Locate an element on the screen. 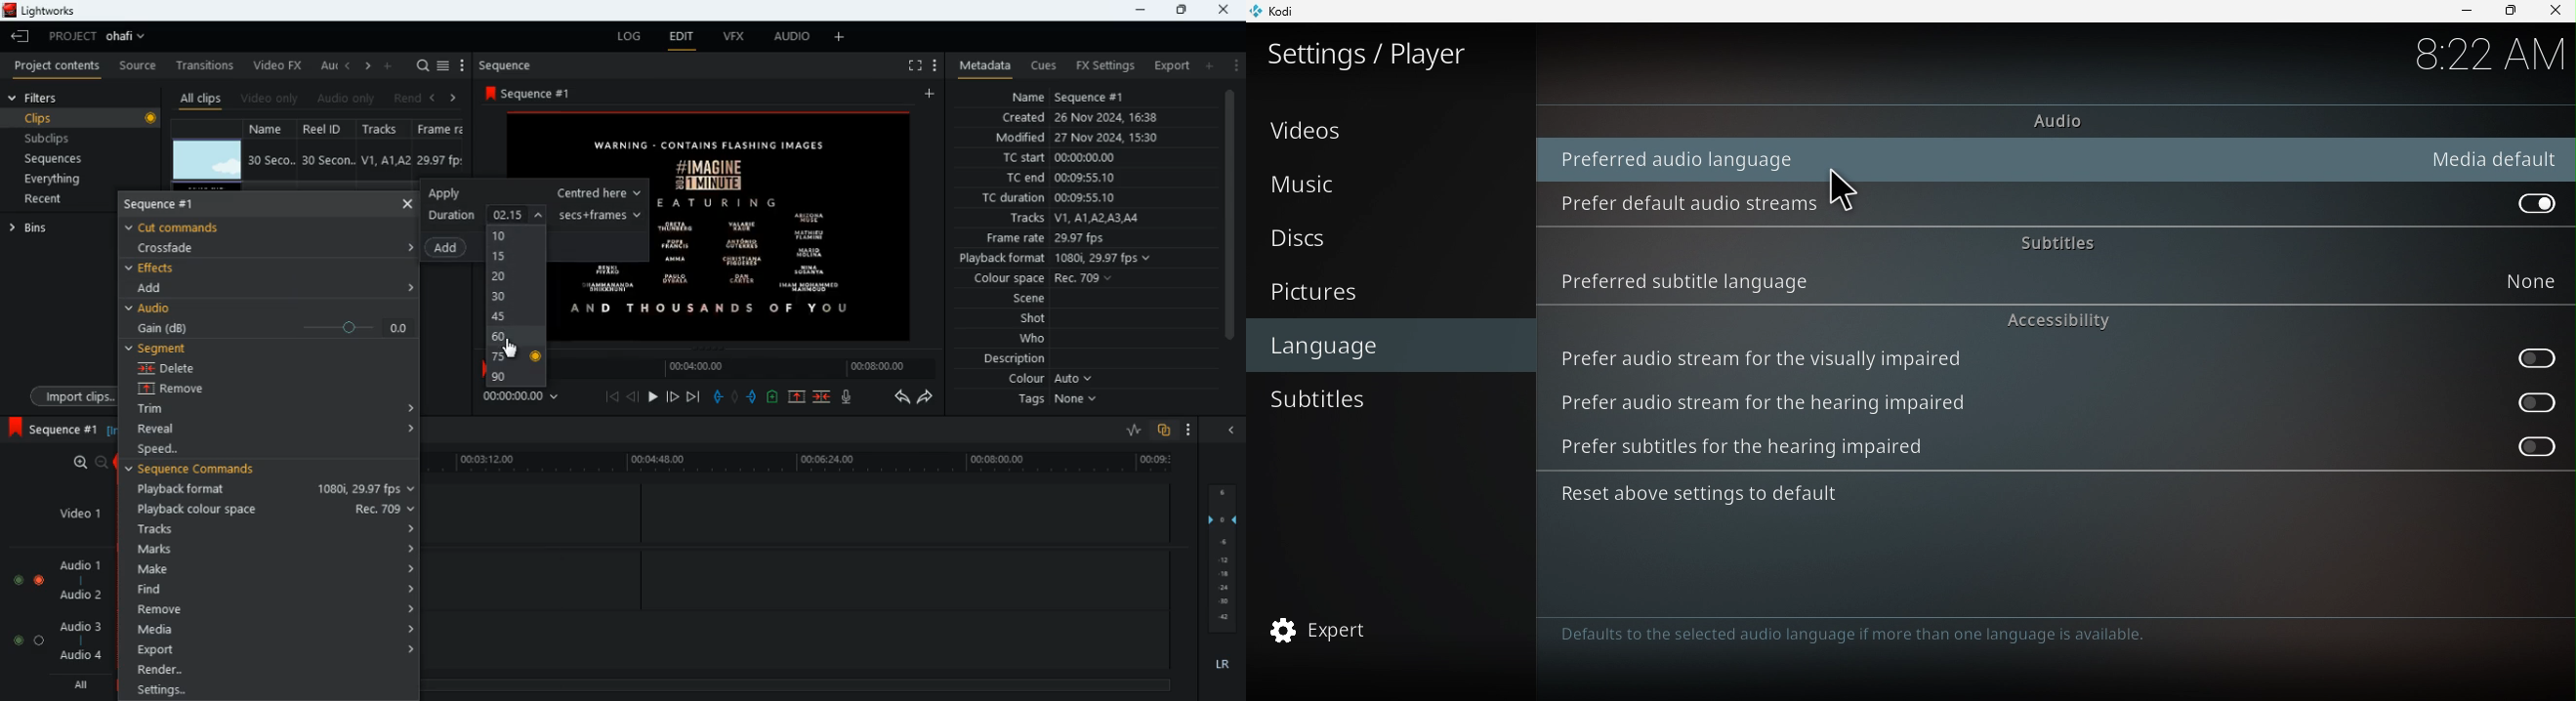 This screenshot has height=728, width=2576. add is located at coordinates (933, 94).